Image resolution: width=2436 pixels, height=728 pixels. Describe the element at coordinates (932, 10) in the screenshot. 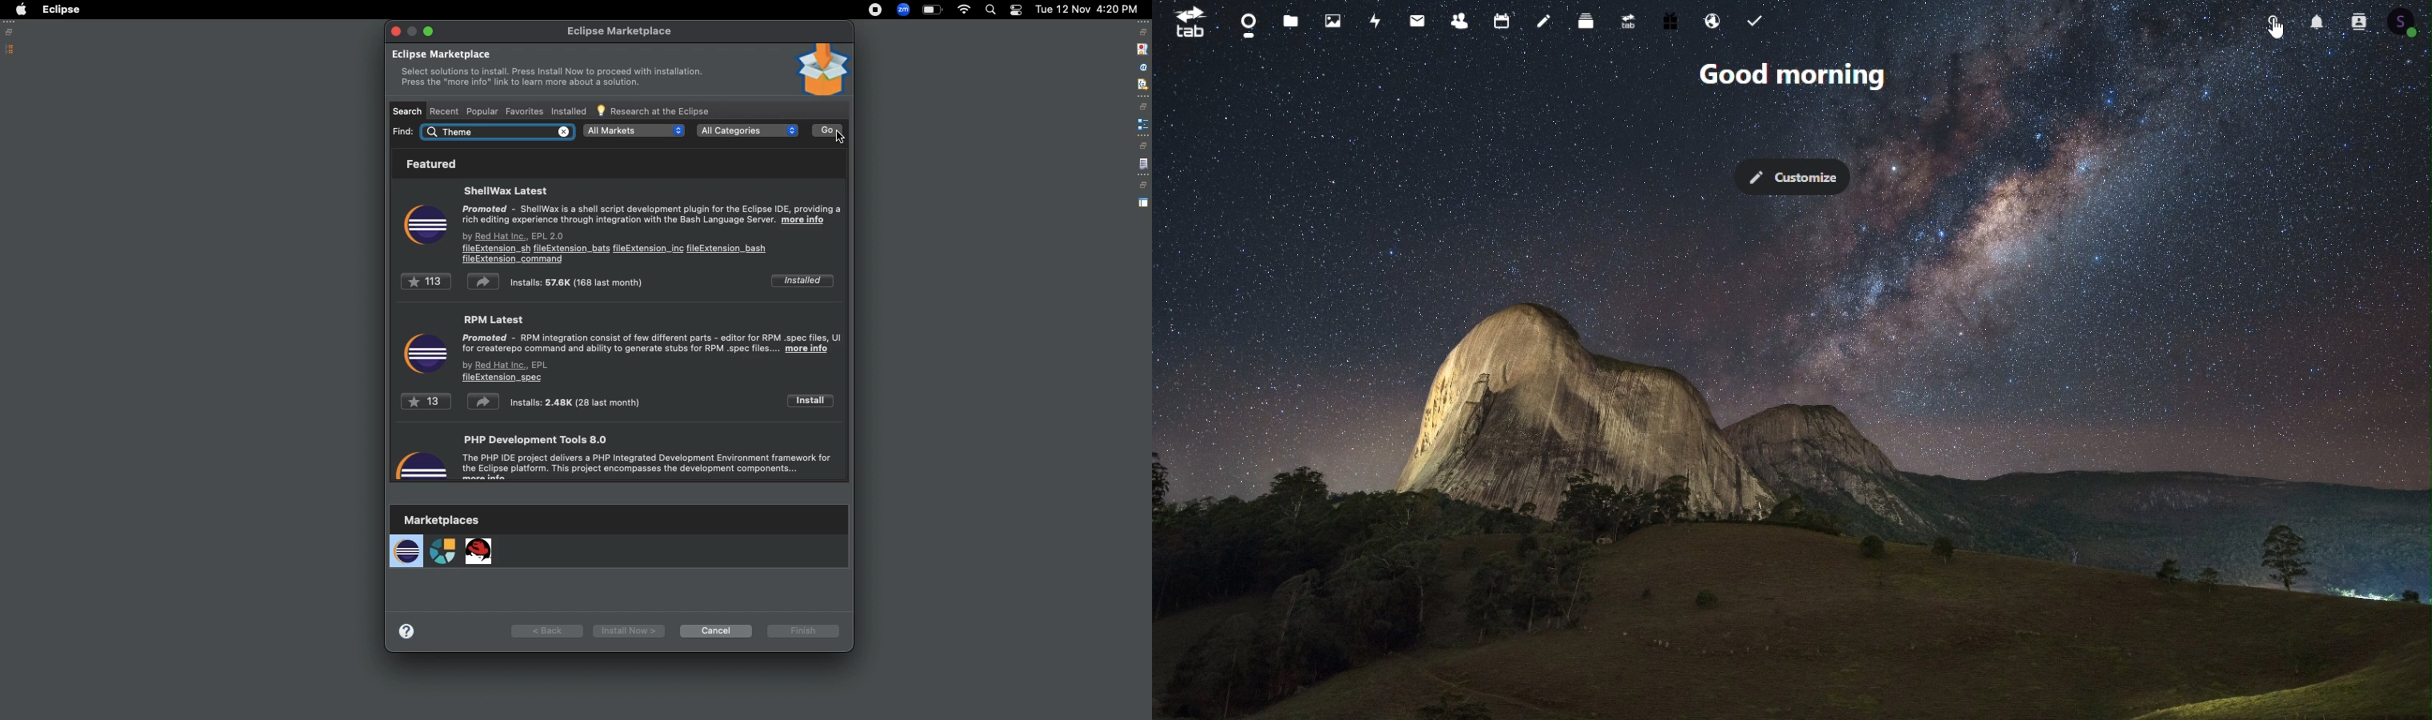

I see `Charge` at that location.